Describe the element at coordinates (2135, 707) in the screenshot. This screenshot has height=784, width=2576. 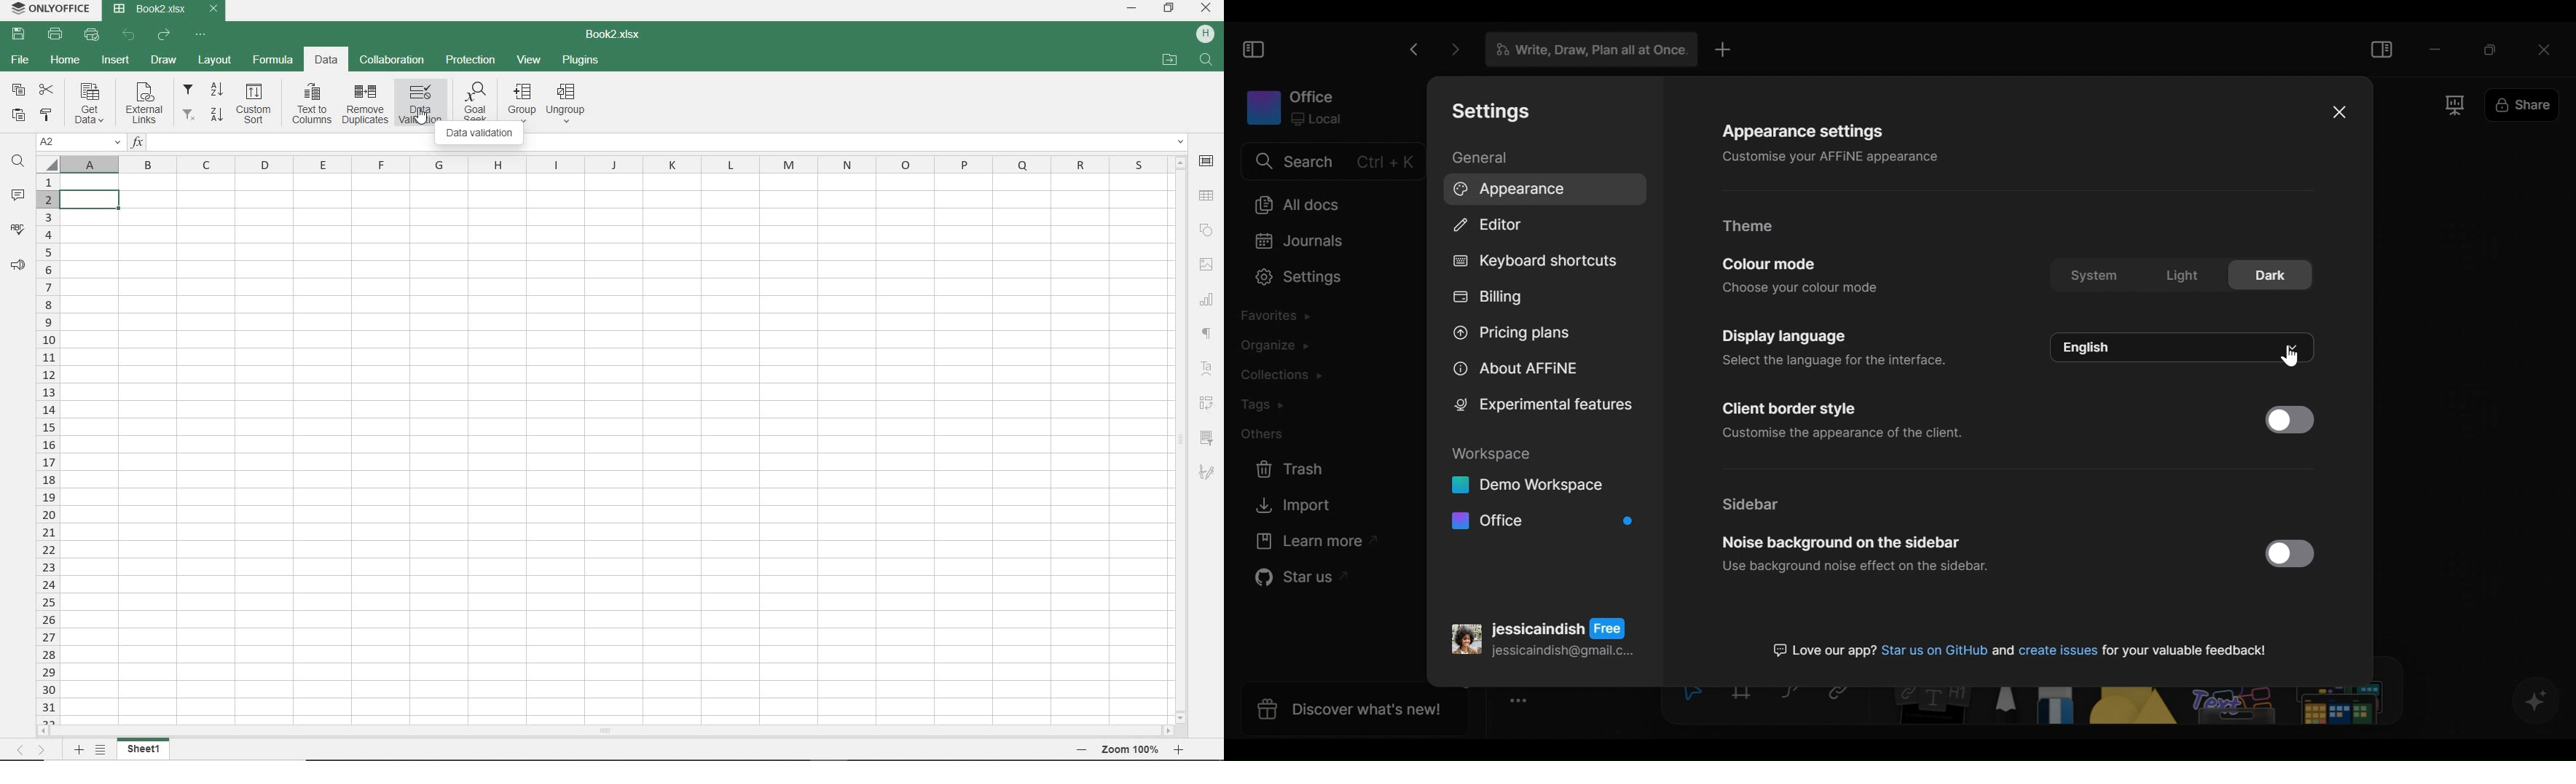
I see `Shape` at that location.